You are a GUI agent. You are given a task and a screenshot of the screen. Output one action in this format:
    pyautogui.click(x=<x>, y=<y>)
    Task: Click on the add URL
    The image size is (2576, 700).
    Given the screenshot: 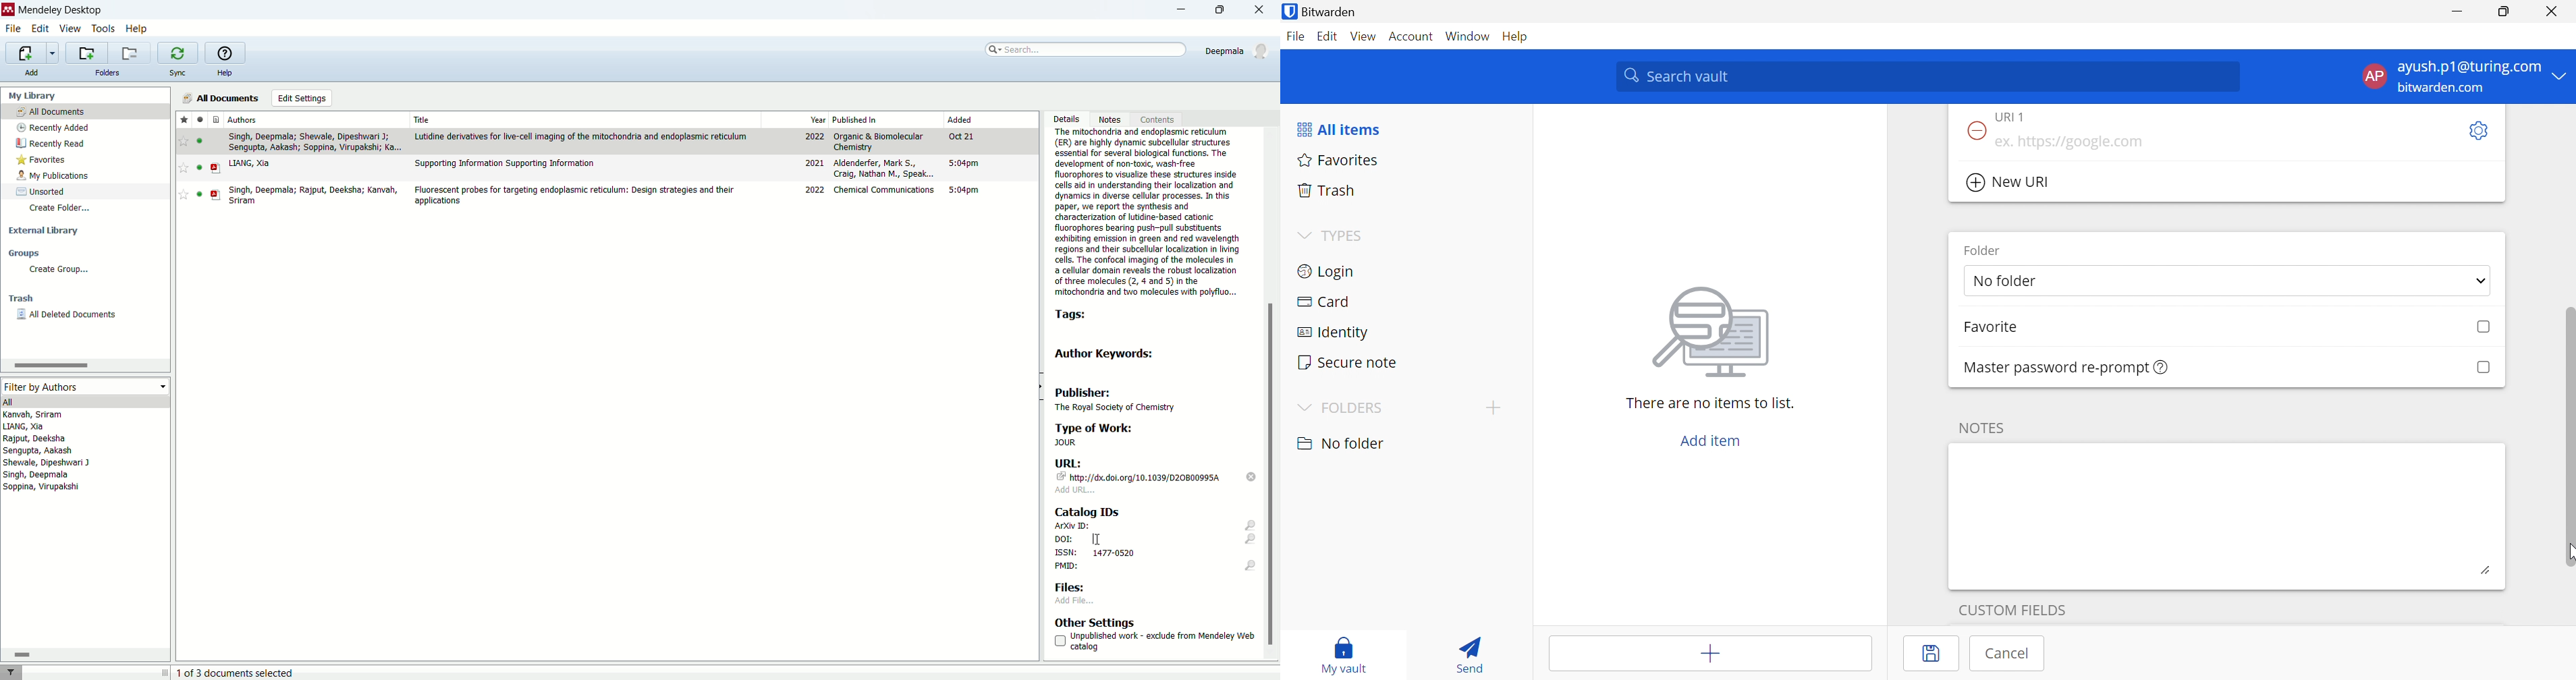 What is the action you would take?
    pyautogui.click(x=1076, y=490)
    